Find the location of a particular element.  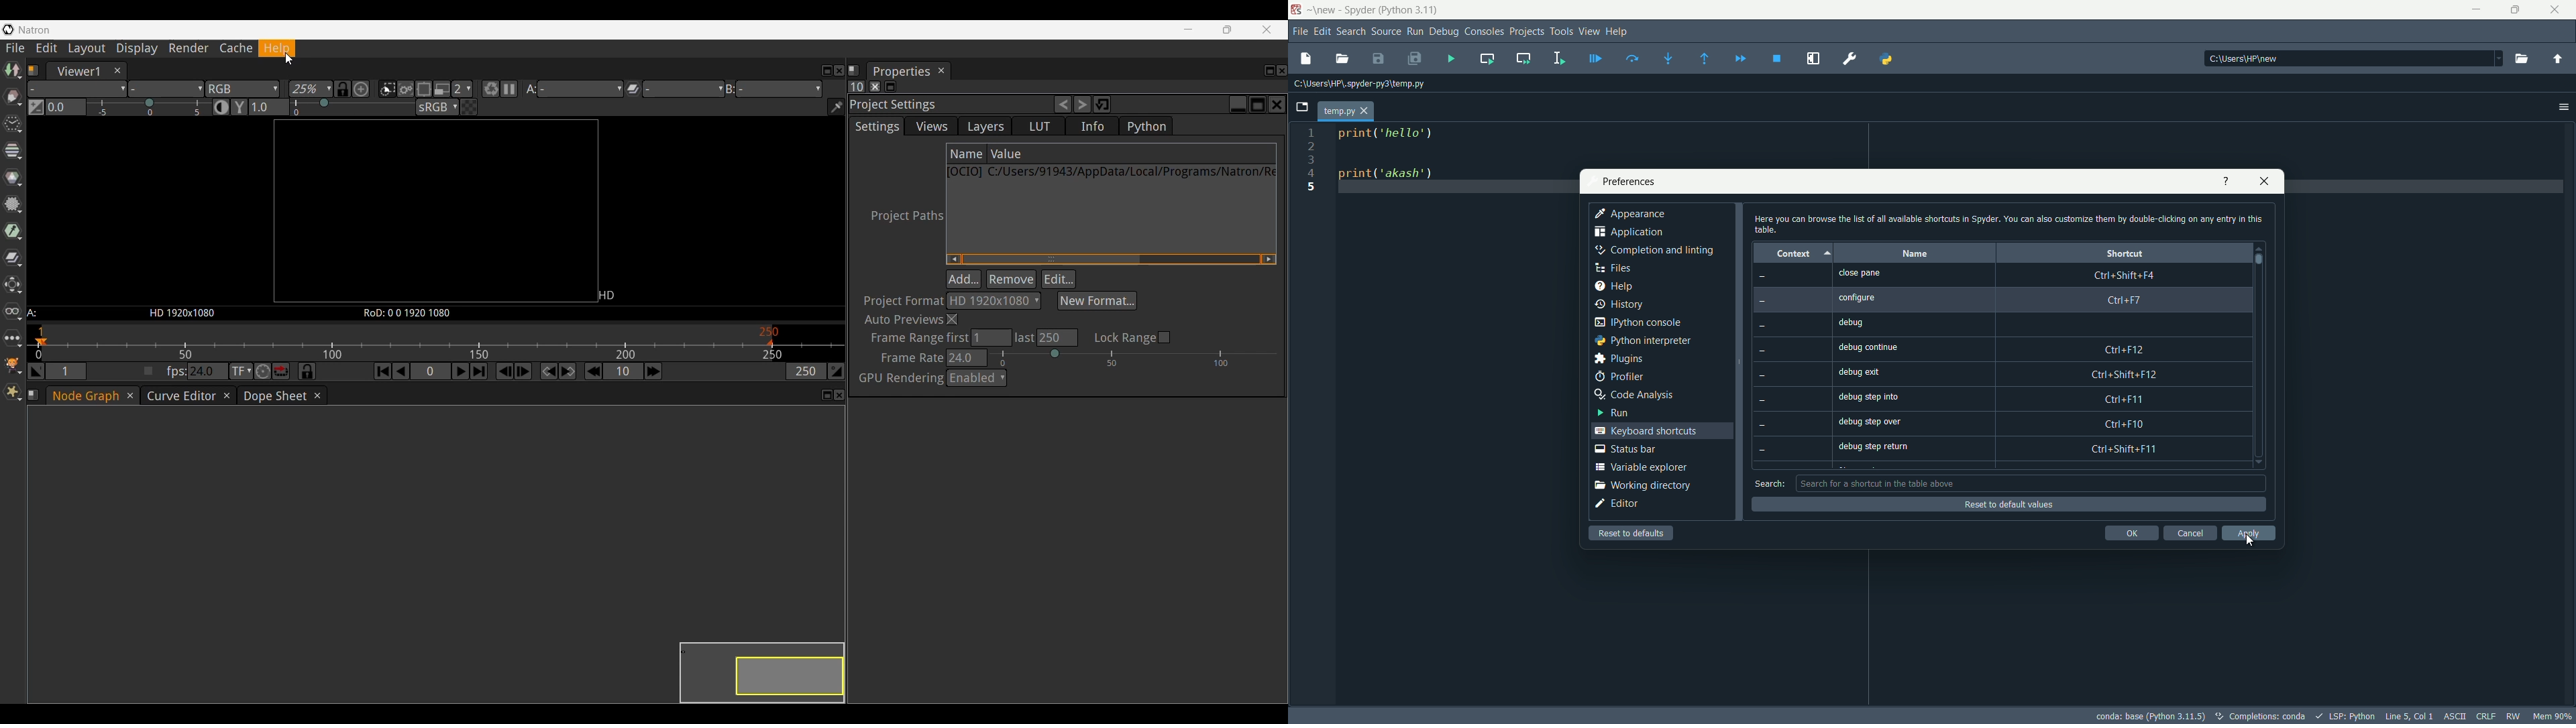

scroll bar is located at coordinates (2257, 259).